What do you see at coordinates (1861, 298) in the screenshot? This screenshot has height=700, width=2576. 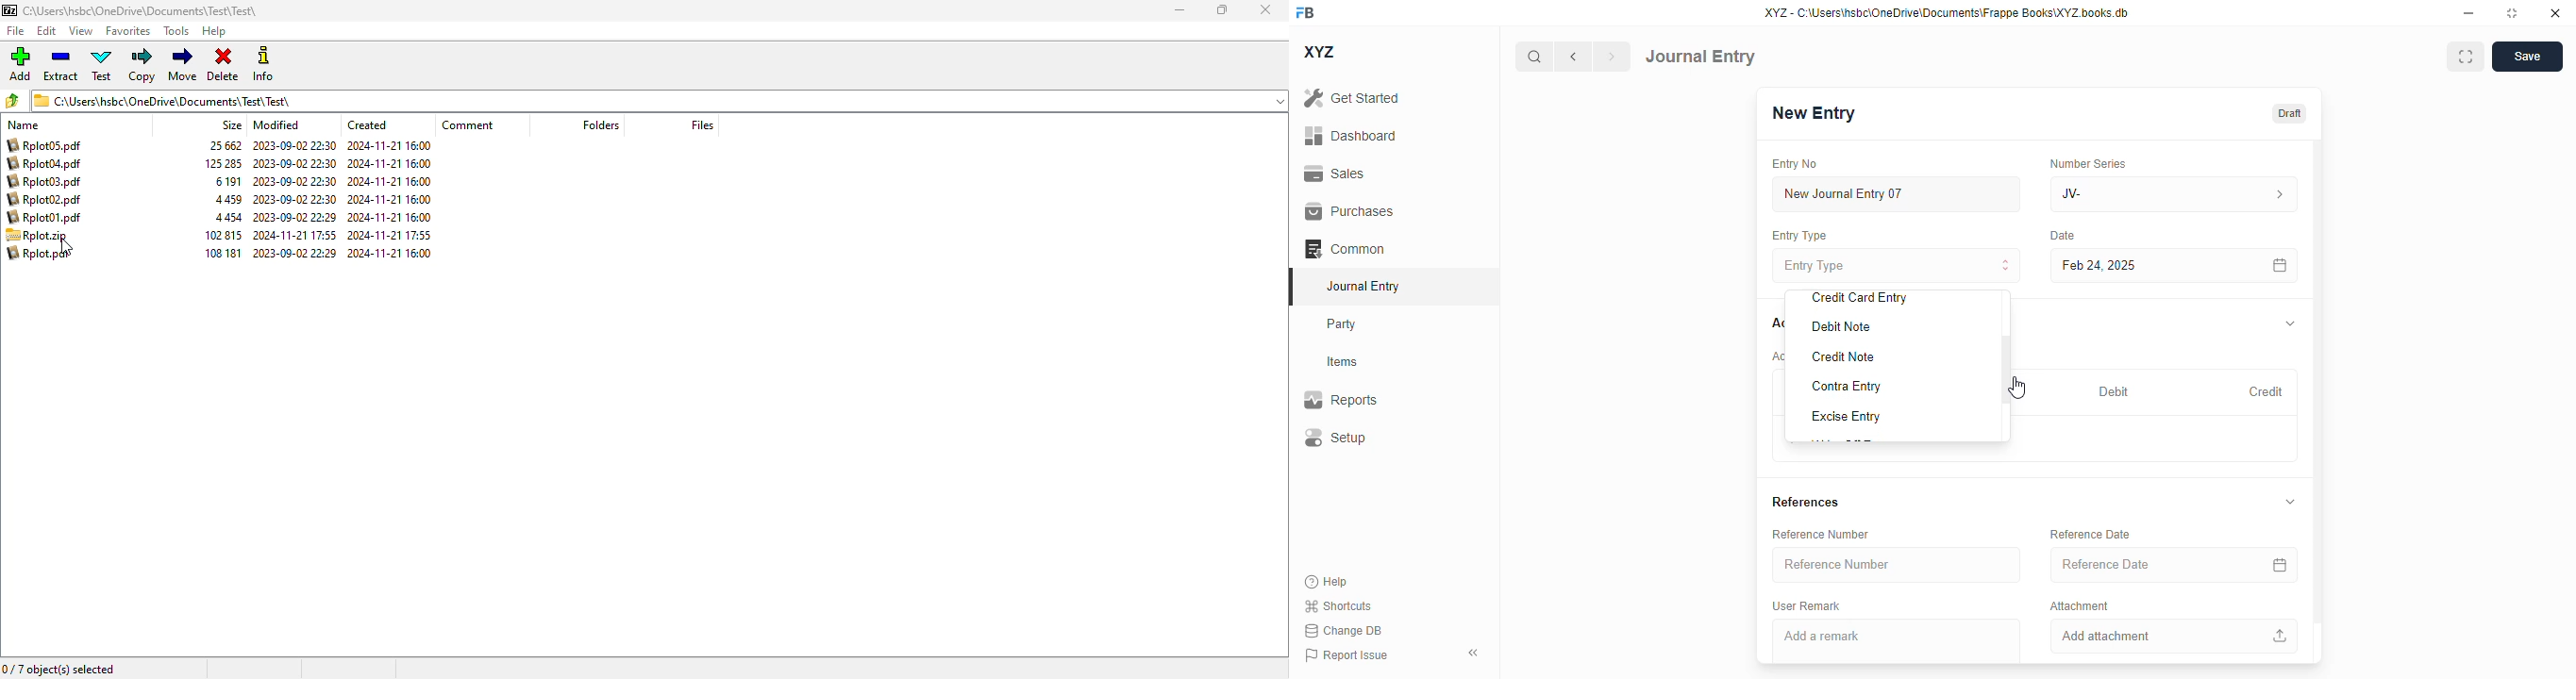 I see `credit card entry` at bounding box center [1861, 298].